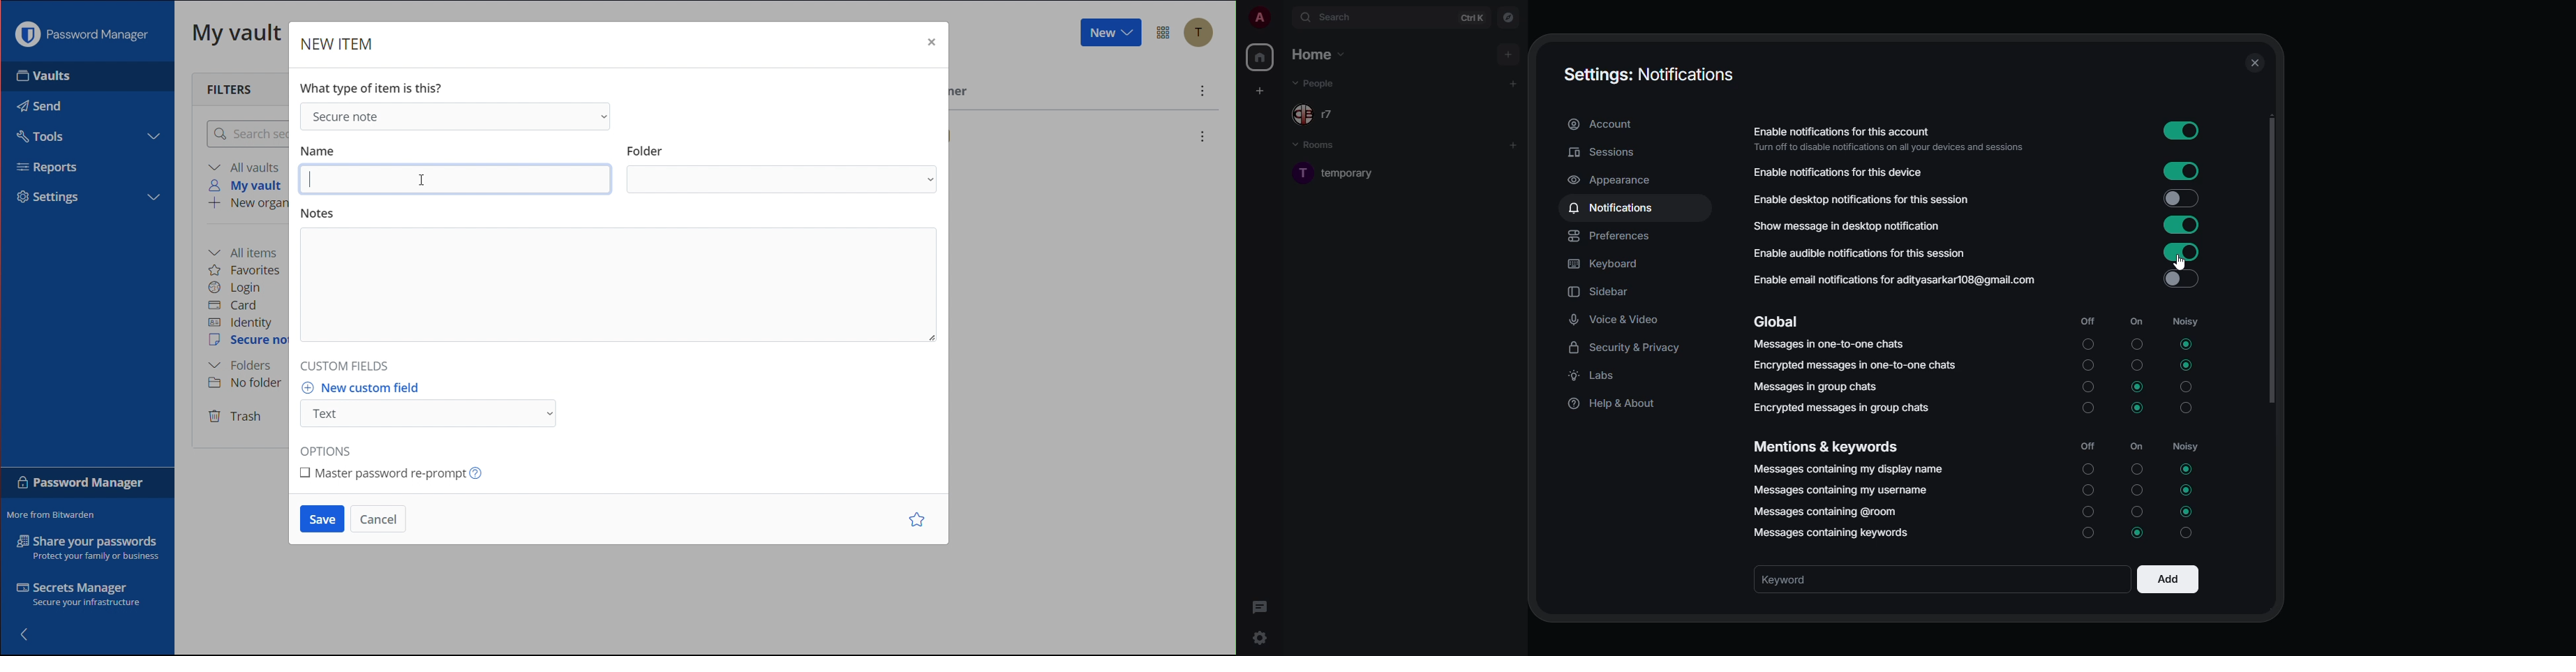 The height and width of the screenshot is (672, 2576). Describe the element at coordinates (1260, 91) in the screenshot. I see `create space` at that location.